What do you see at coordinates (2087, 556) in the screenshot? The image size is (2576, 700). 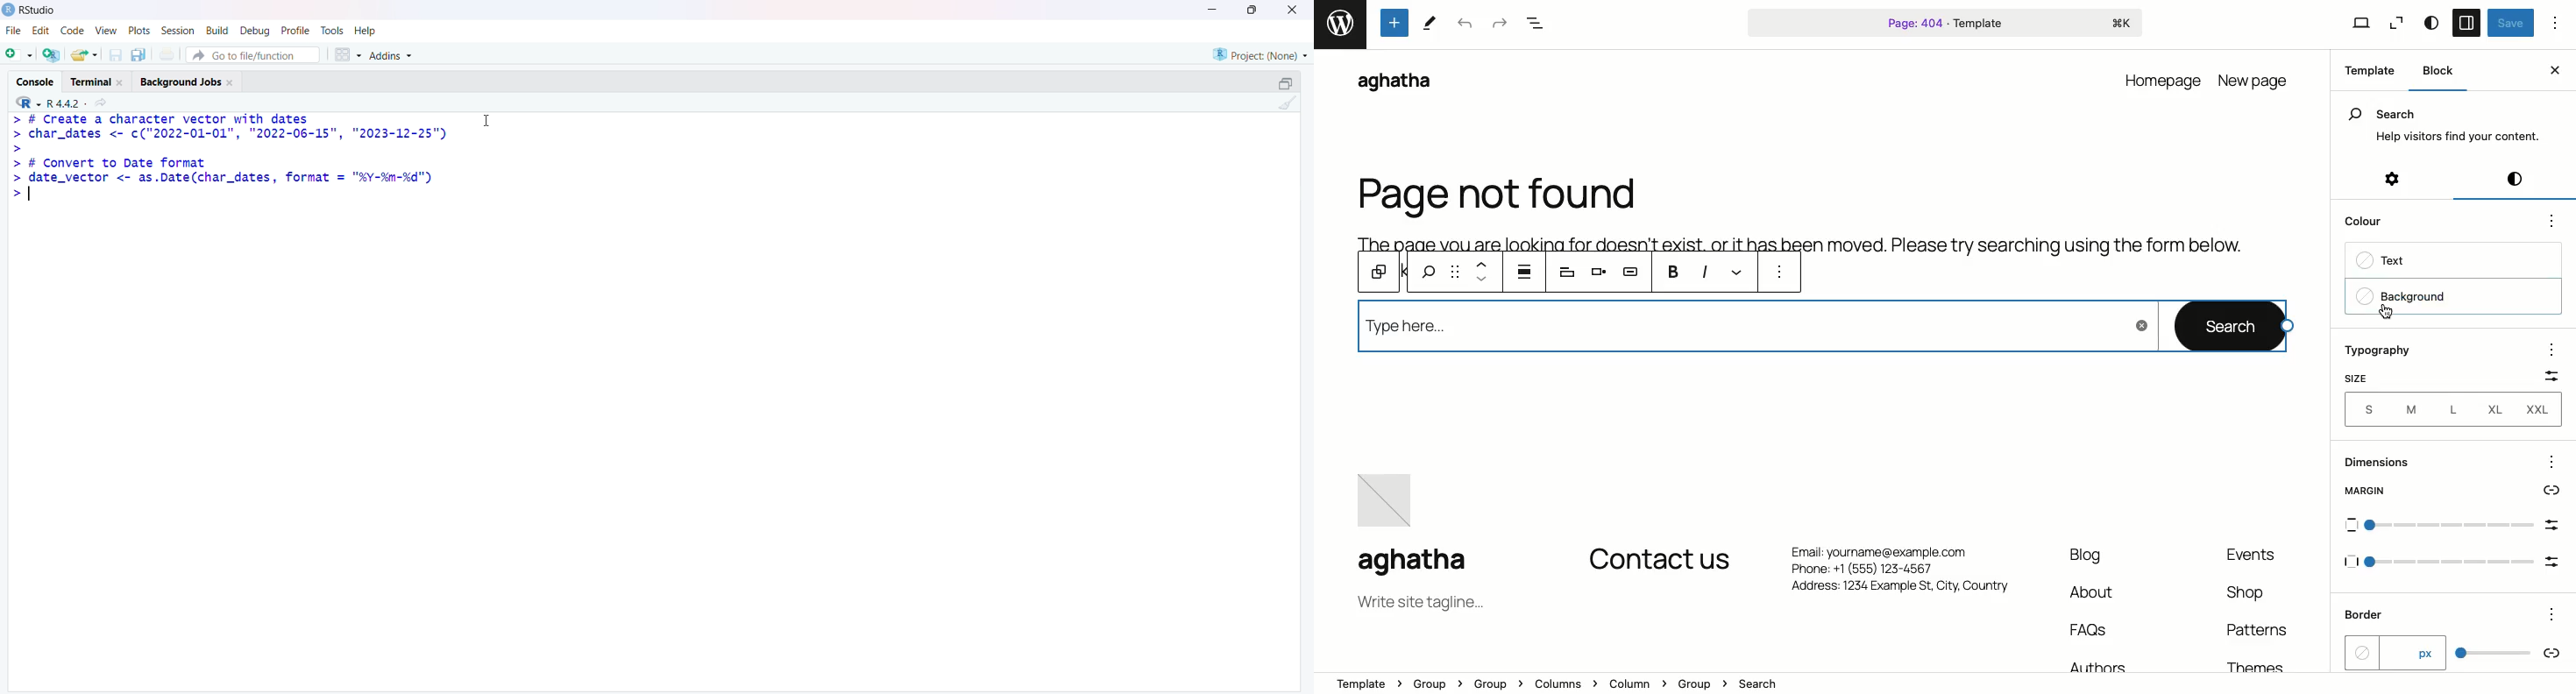 I see `Blog` at bounding box center [2087, 556].